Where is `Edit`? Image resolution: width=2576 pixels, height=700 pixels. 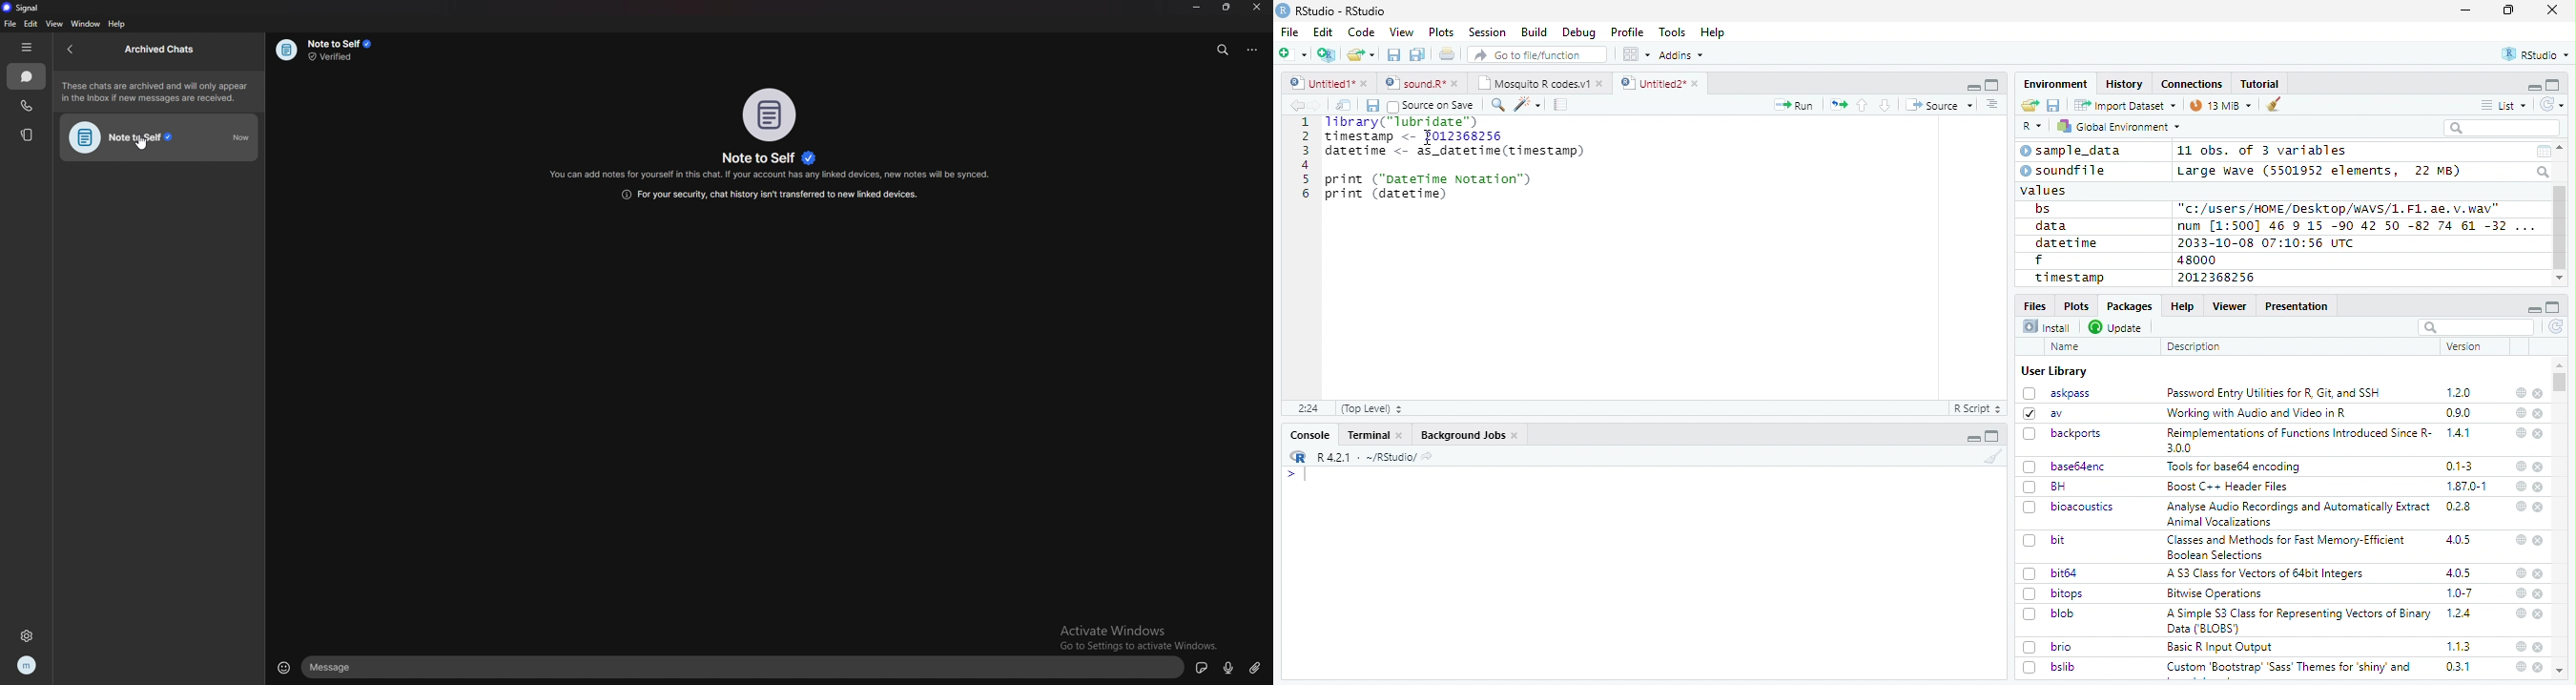 Edit is located at coordinates (1323, 31).